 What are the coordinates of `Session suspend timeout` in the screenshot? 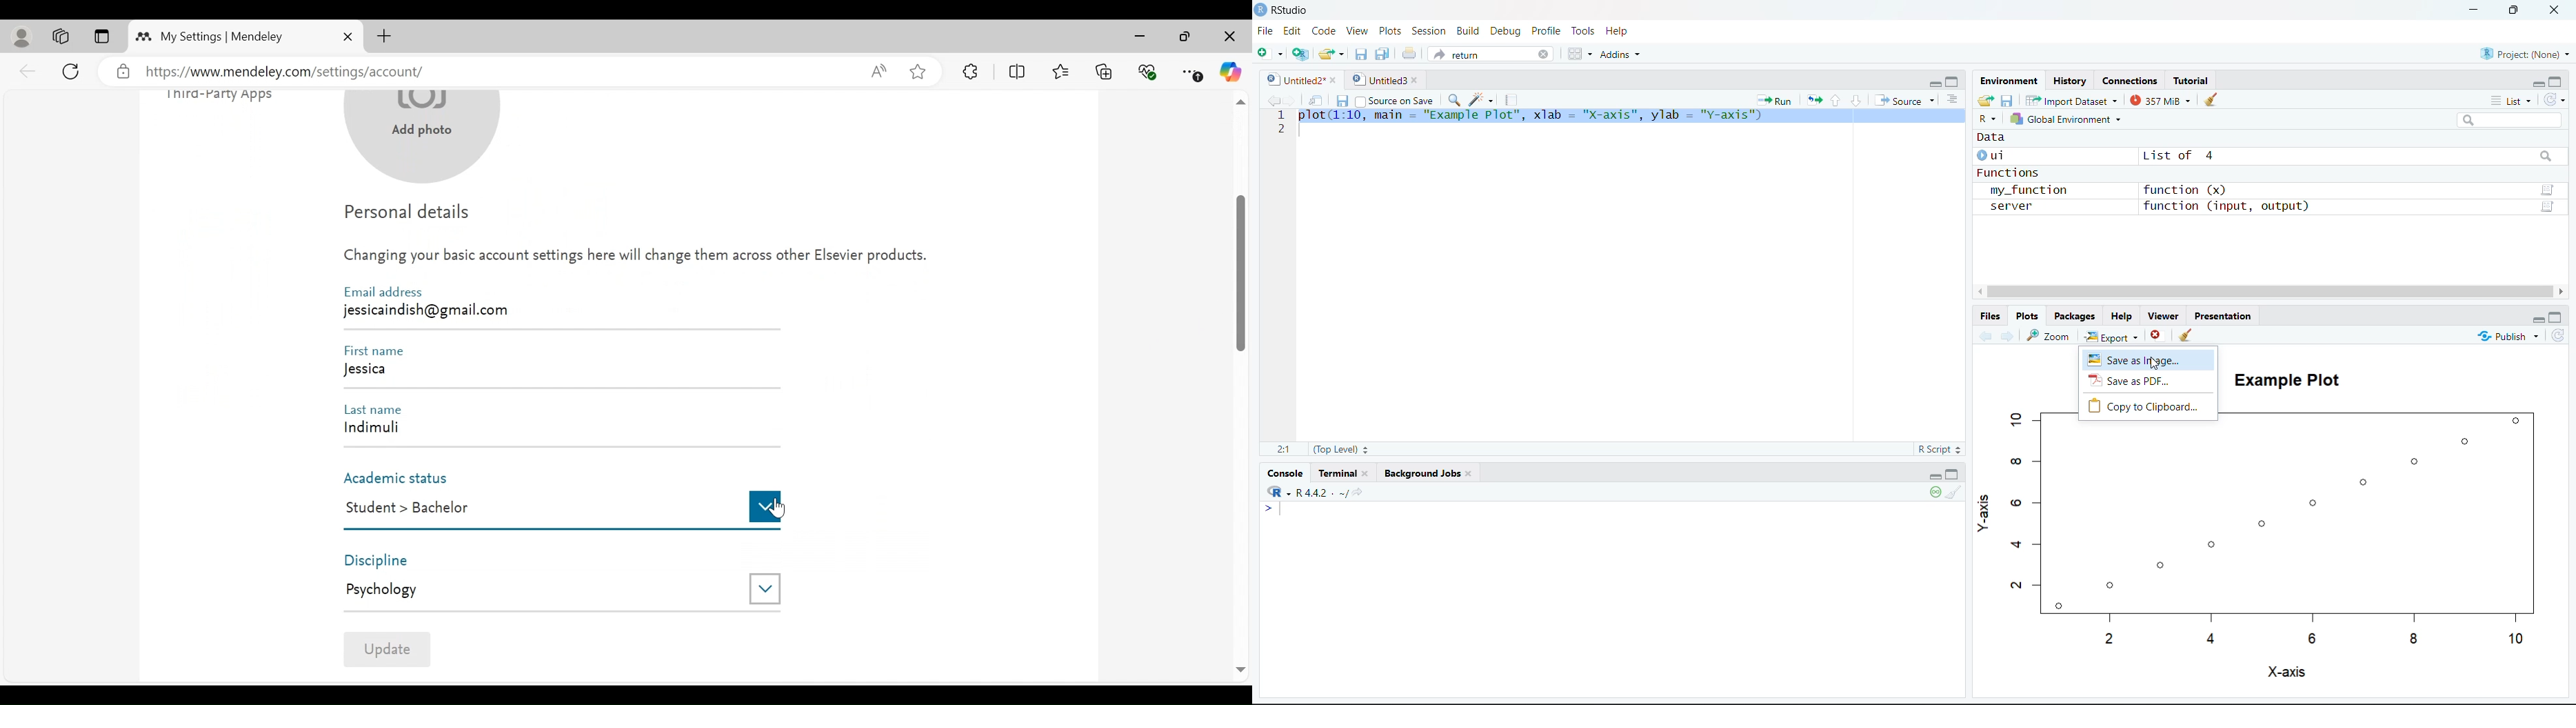 It's located at (1937, 493).